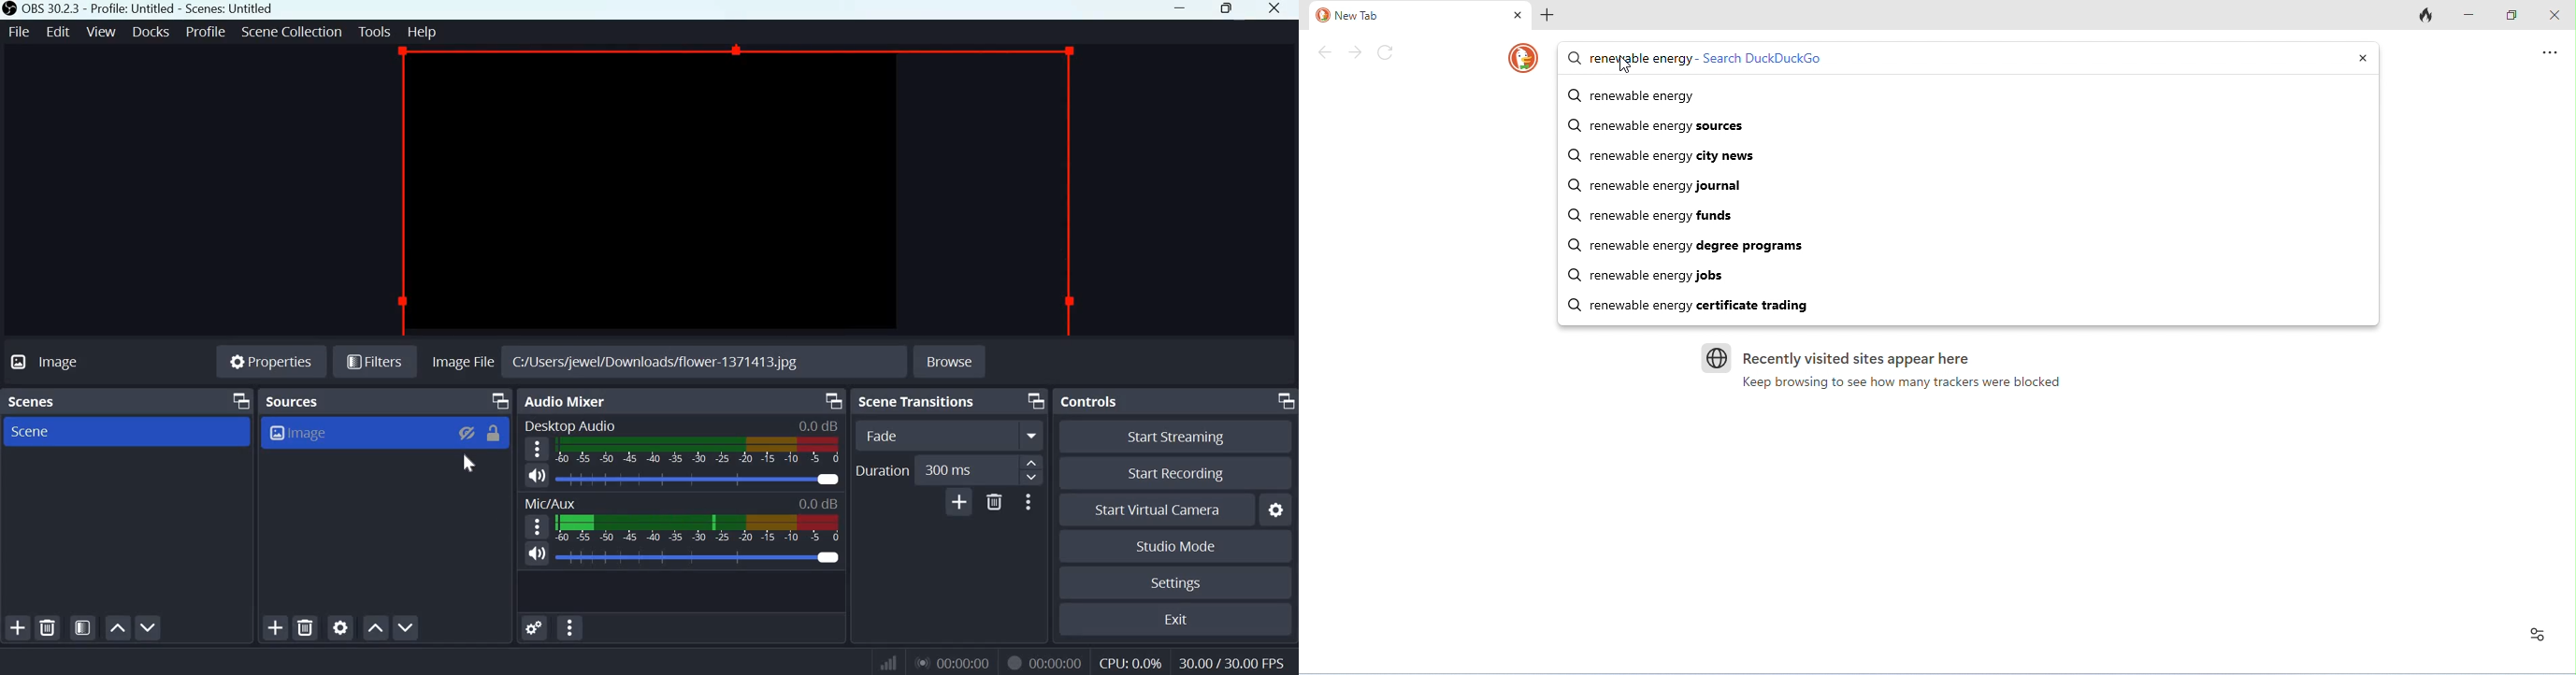 This screenshot has width=2576, height=700. Describe the element at coordinates (1979, 156) in the screenshot. I see `renewable energy city news` at that location.